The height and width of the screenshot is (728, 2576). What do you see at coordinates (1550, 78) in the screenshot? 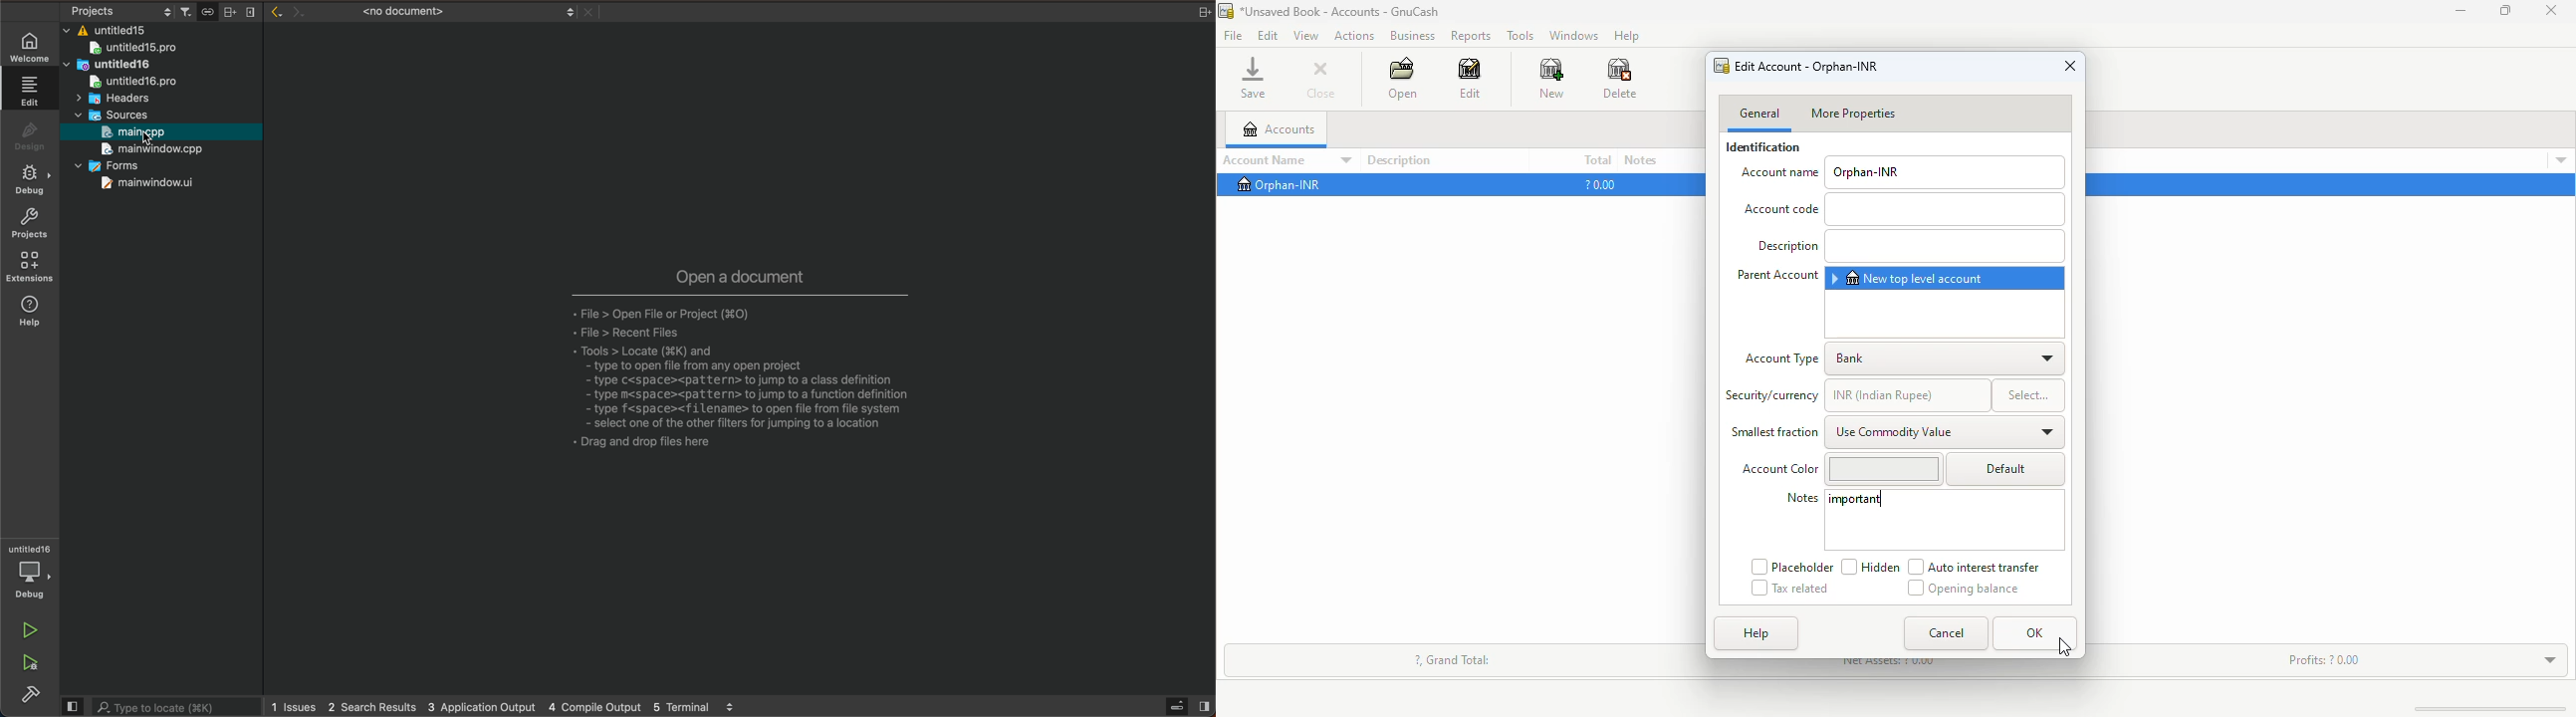
I see `new` at bounding box center [1550, 78].